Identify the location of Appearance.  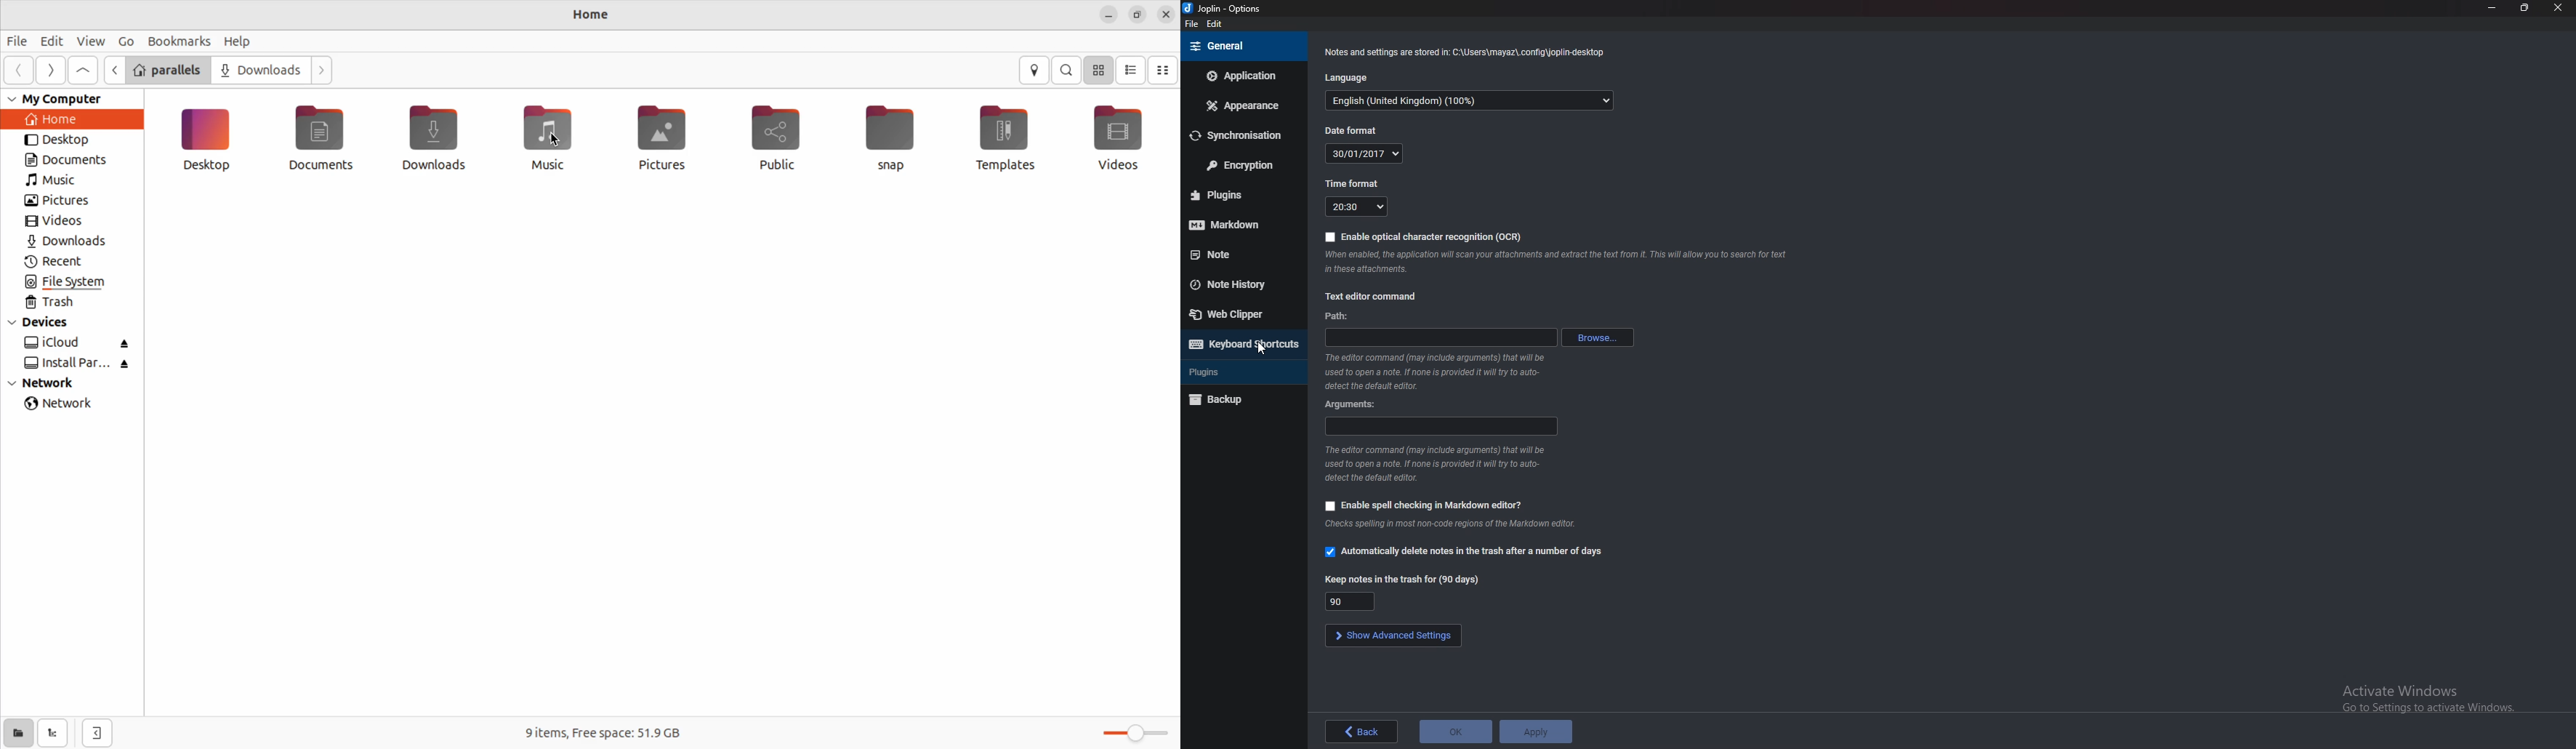
(1241, 105).